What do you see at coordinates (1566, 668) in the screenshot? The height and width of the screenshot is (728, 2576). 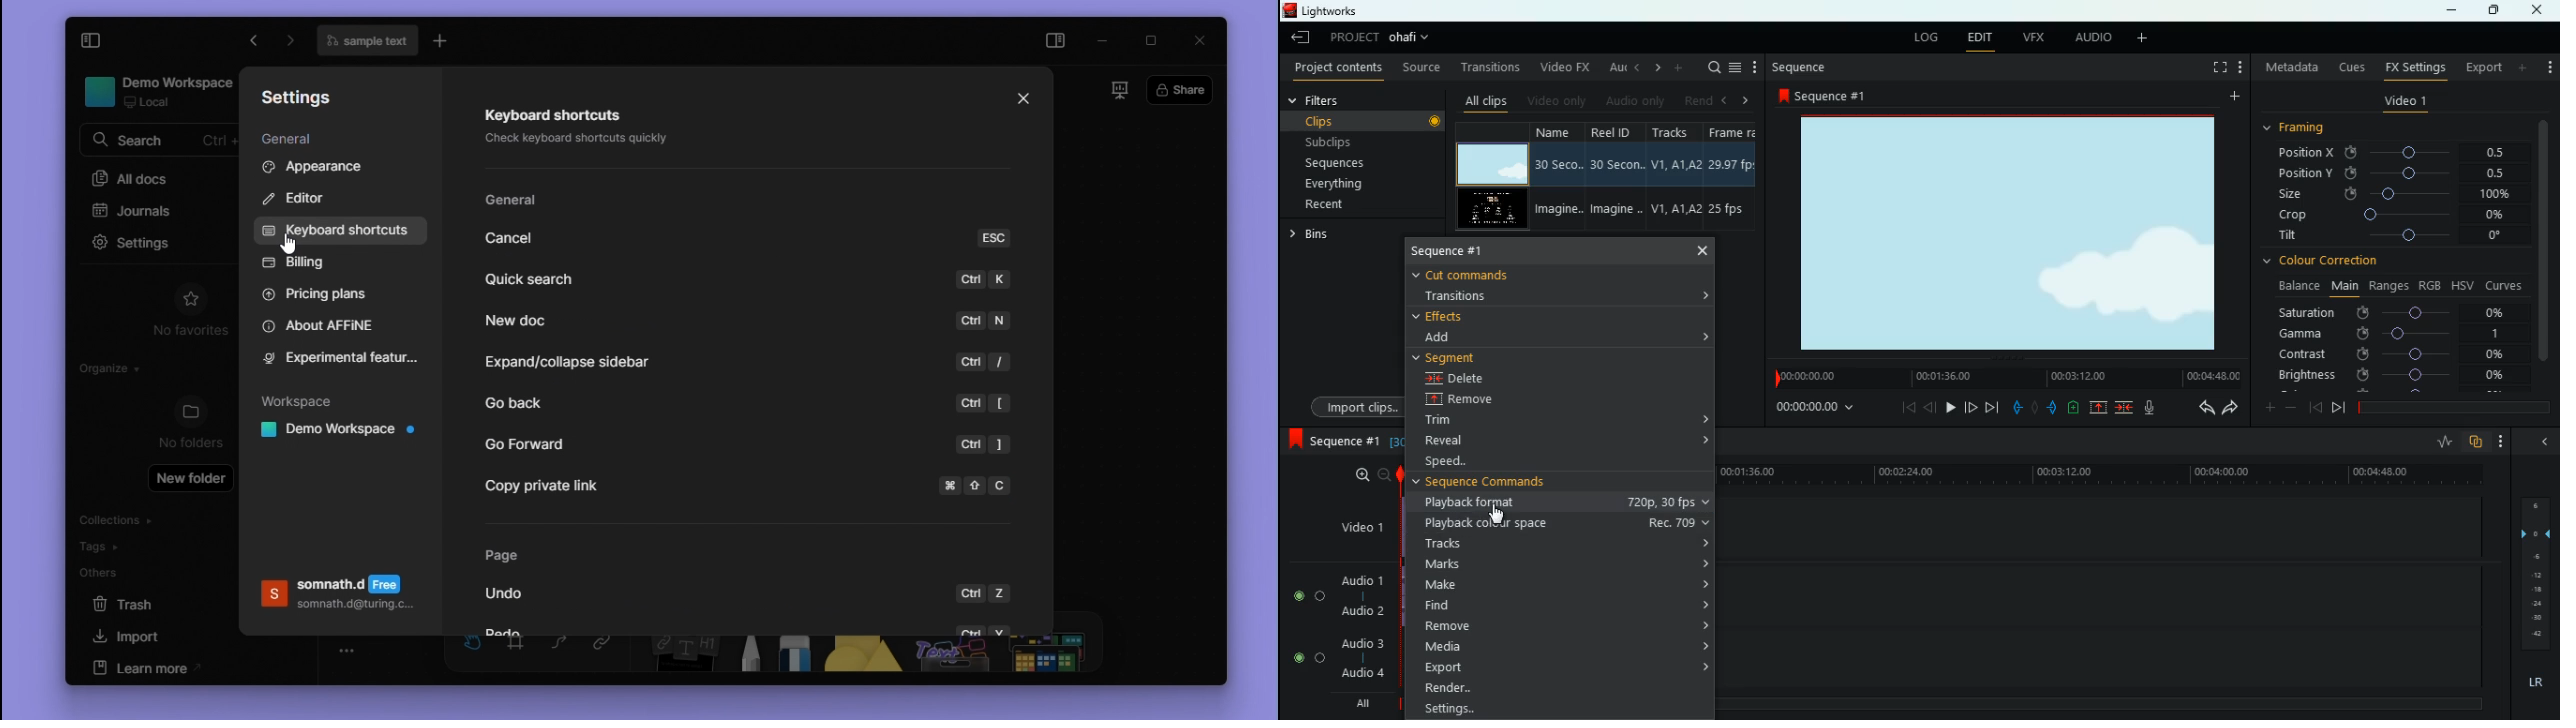 I see `export` at bounding box center [1566, 668].